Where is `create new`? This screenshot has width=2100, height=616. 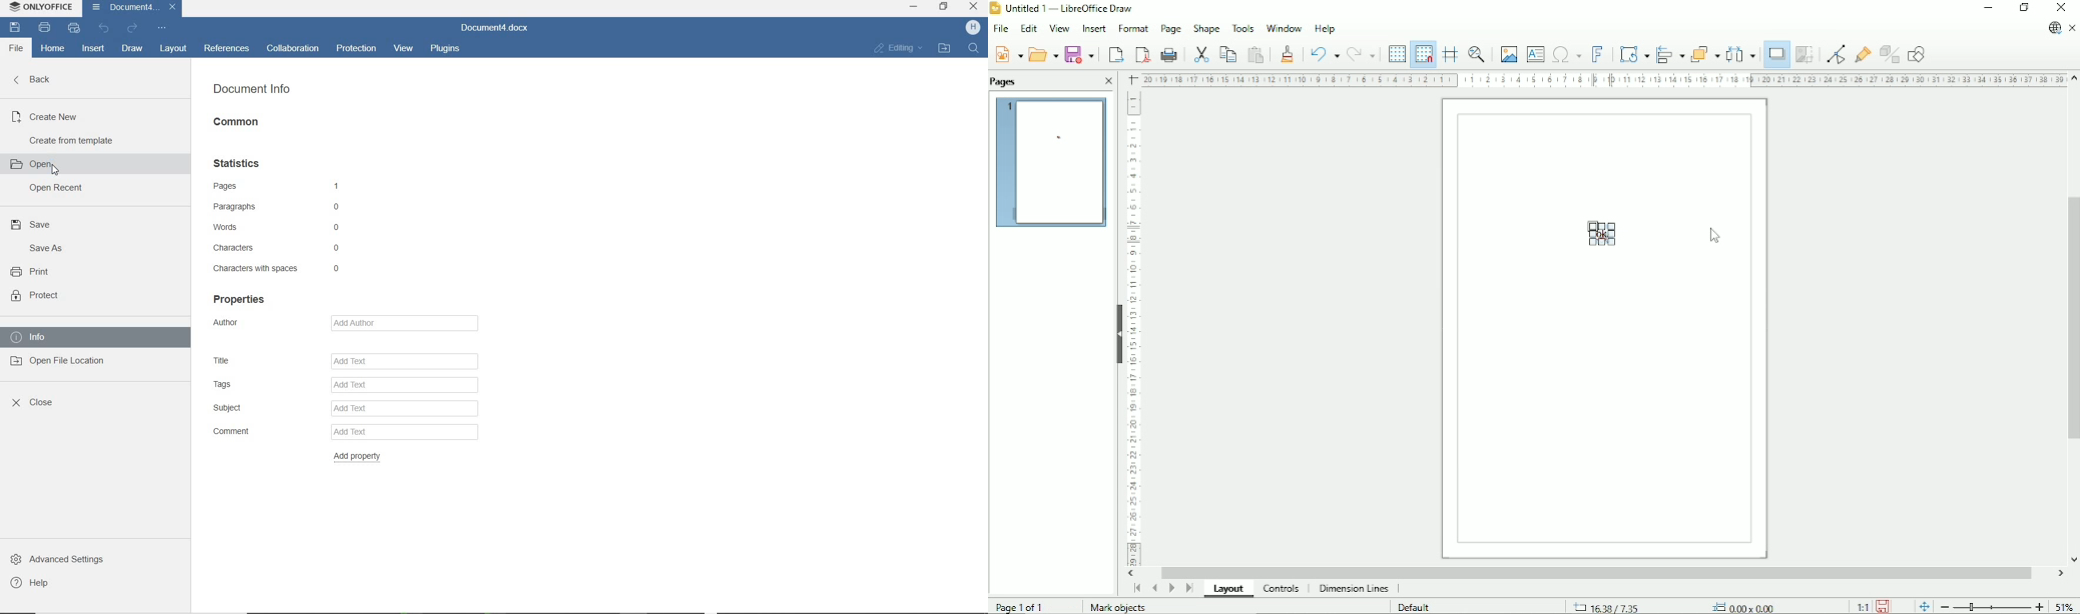 create new is located at coordinates (45, 116).